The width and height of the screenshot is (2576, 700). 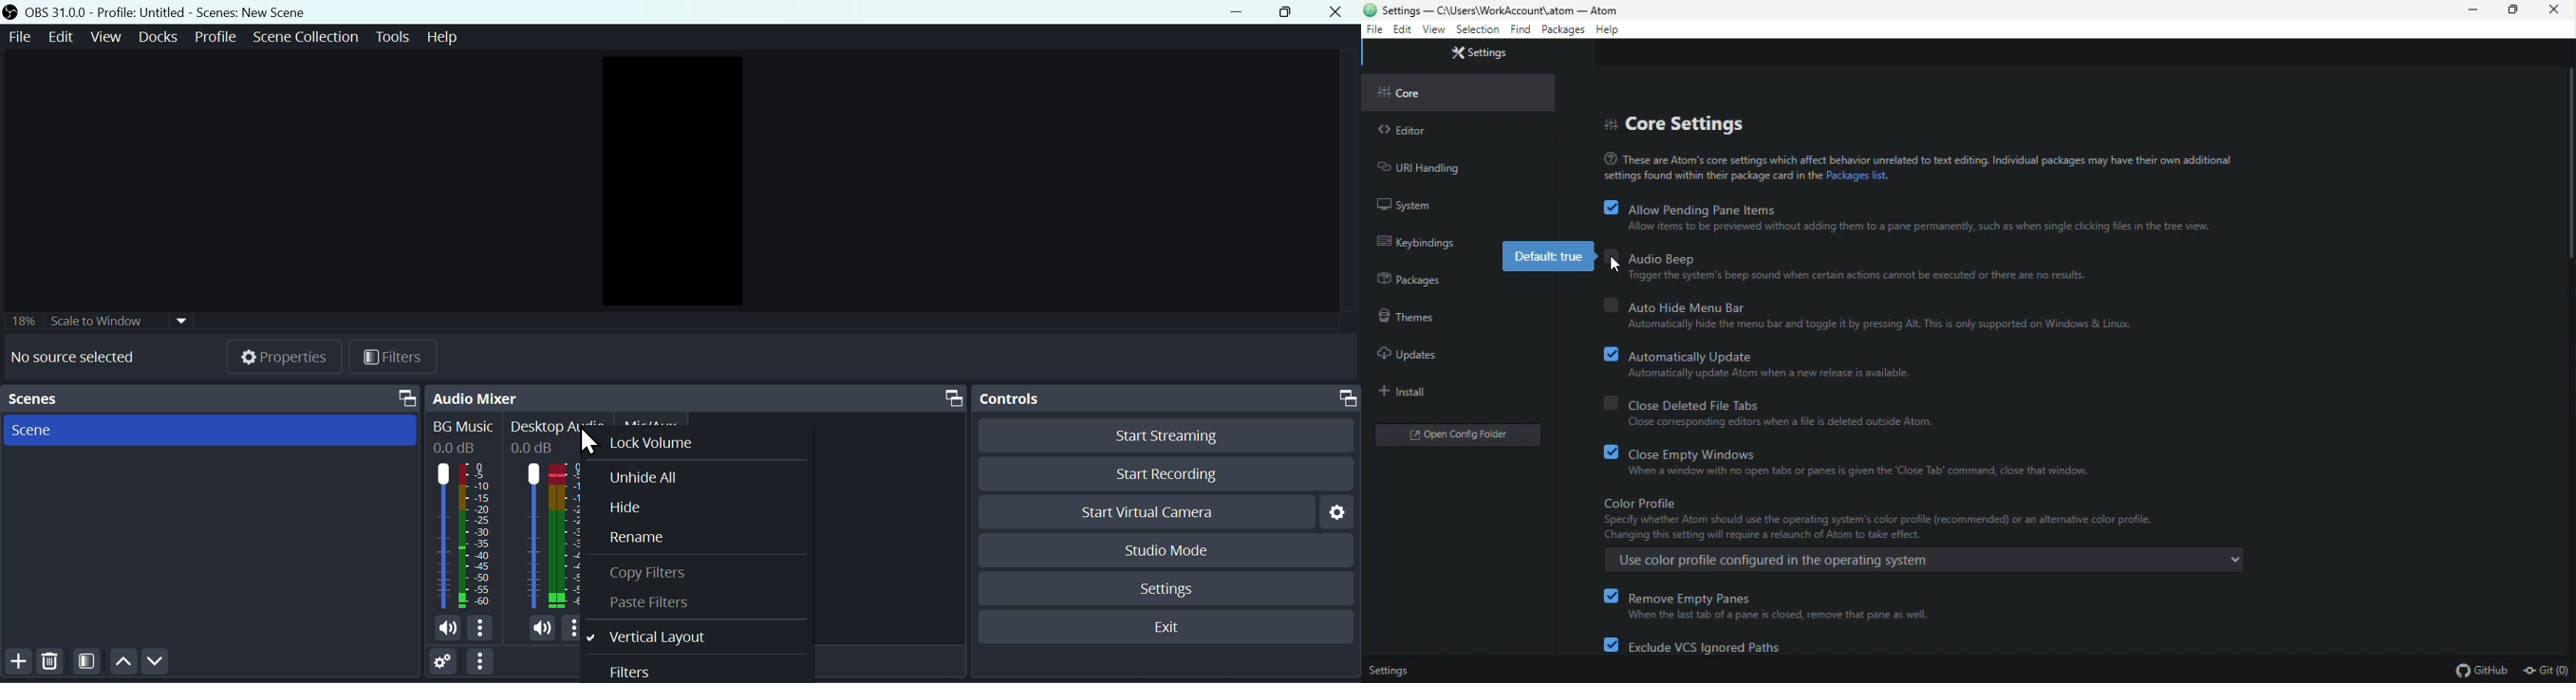 I want to click on remove empty panes, so click(x=1768, y=597).